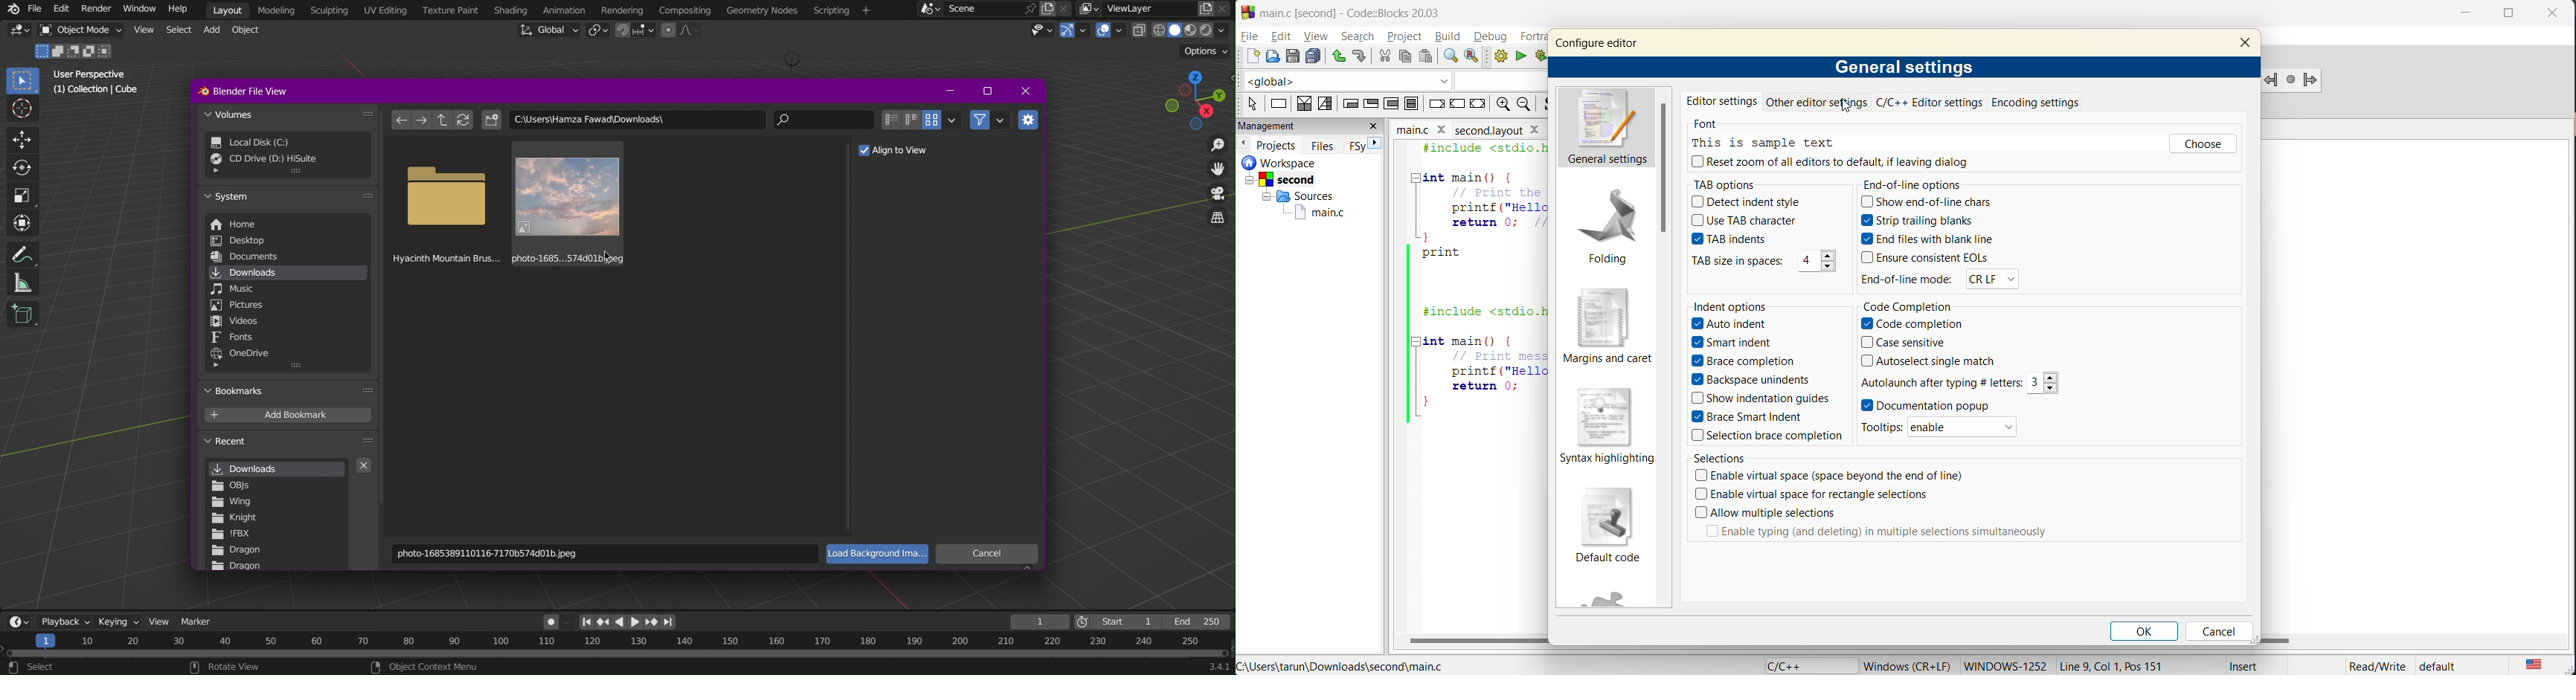  What do you see at coordinates (1293, 56) in the screenshot?
I see `save` at bounding box center [1293, 56].